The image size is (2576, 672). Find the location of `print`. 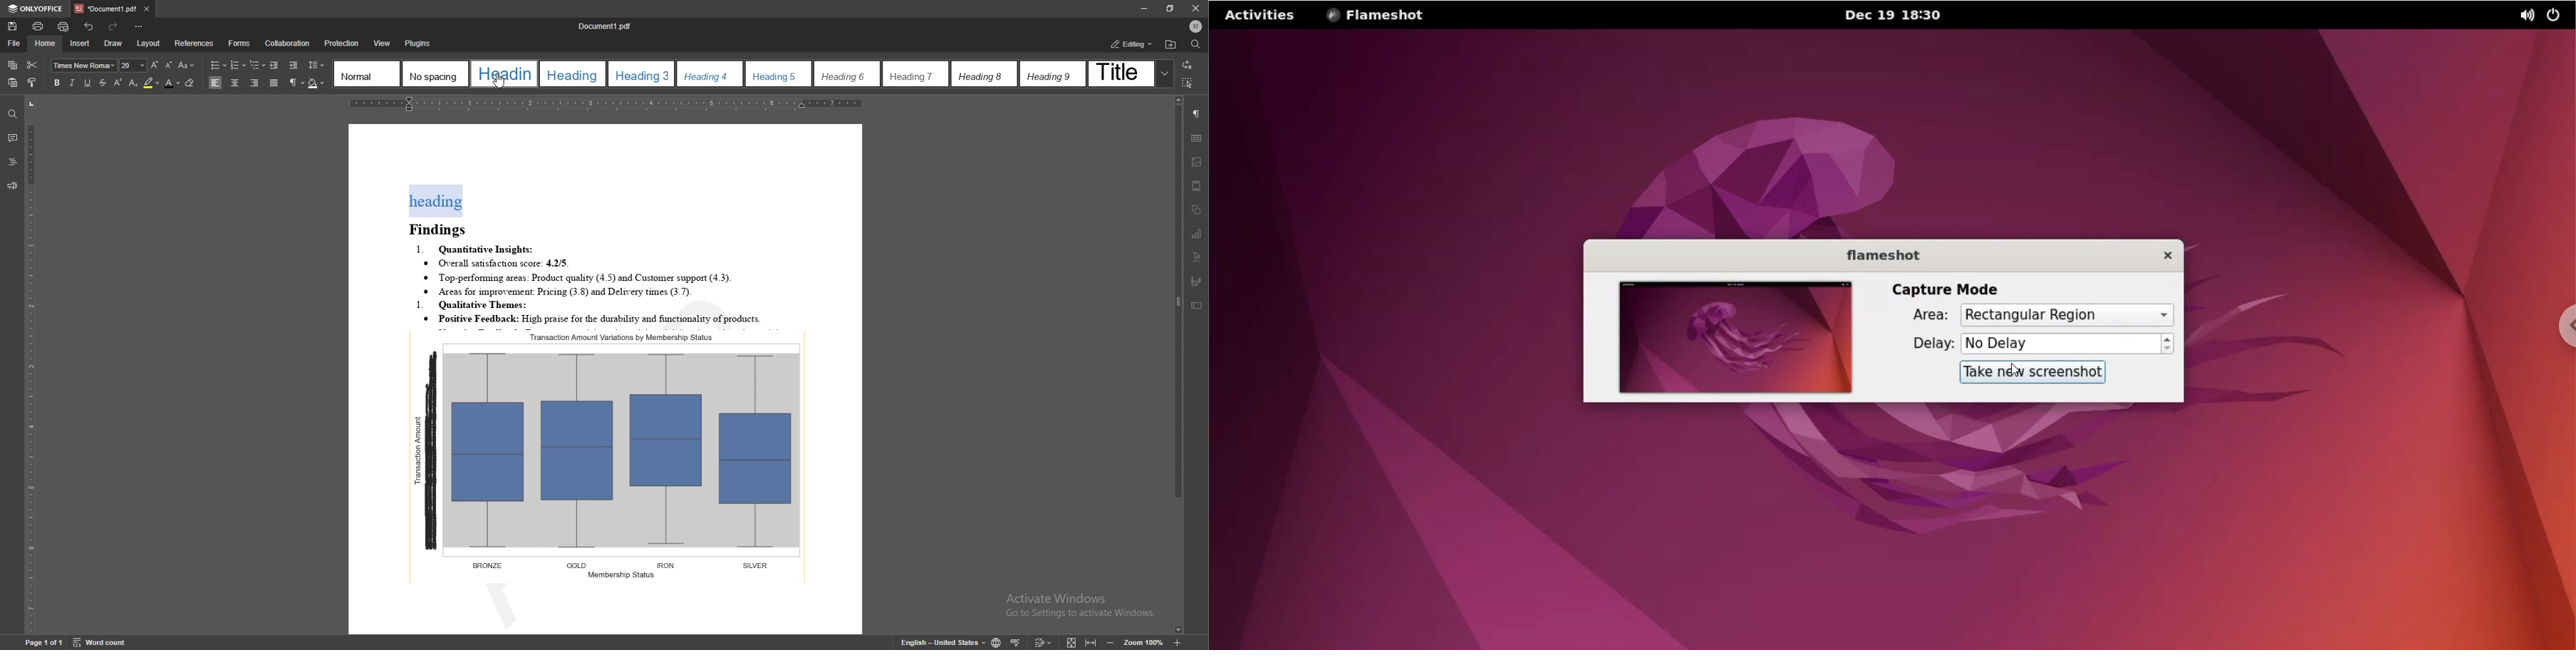

print is located at coordinates (38, 26).